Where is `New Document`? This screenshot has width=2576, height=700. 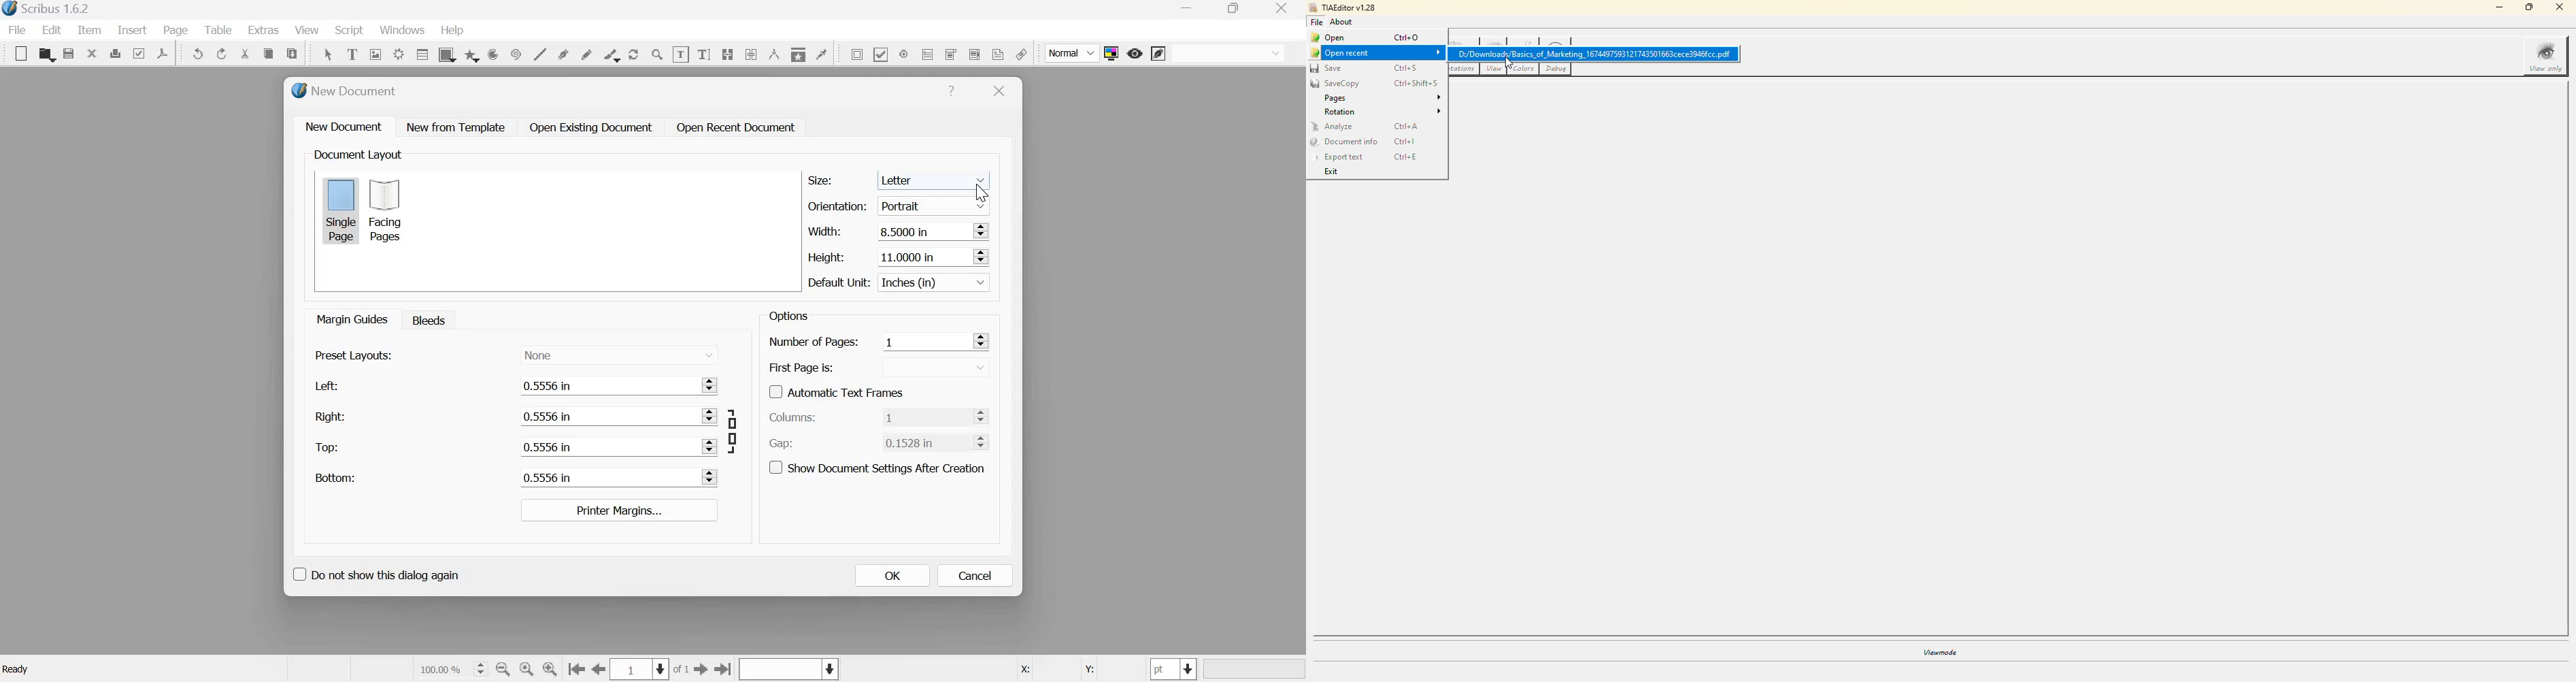 New Document is located at coordinates (346, 91).